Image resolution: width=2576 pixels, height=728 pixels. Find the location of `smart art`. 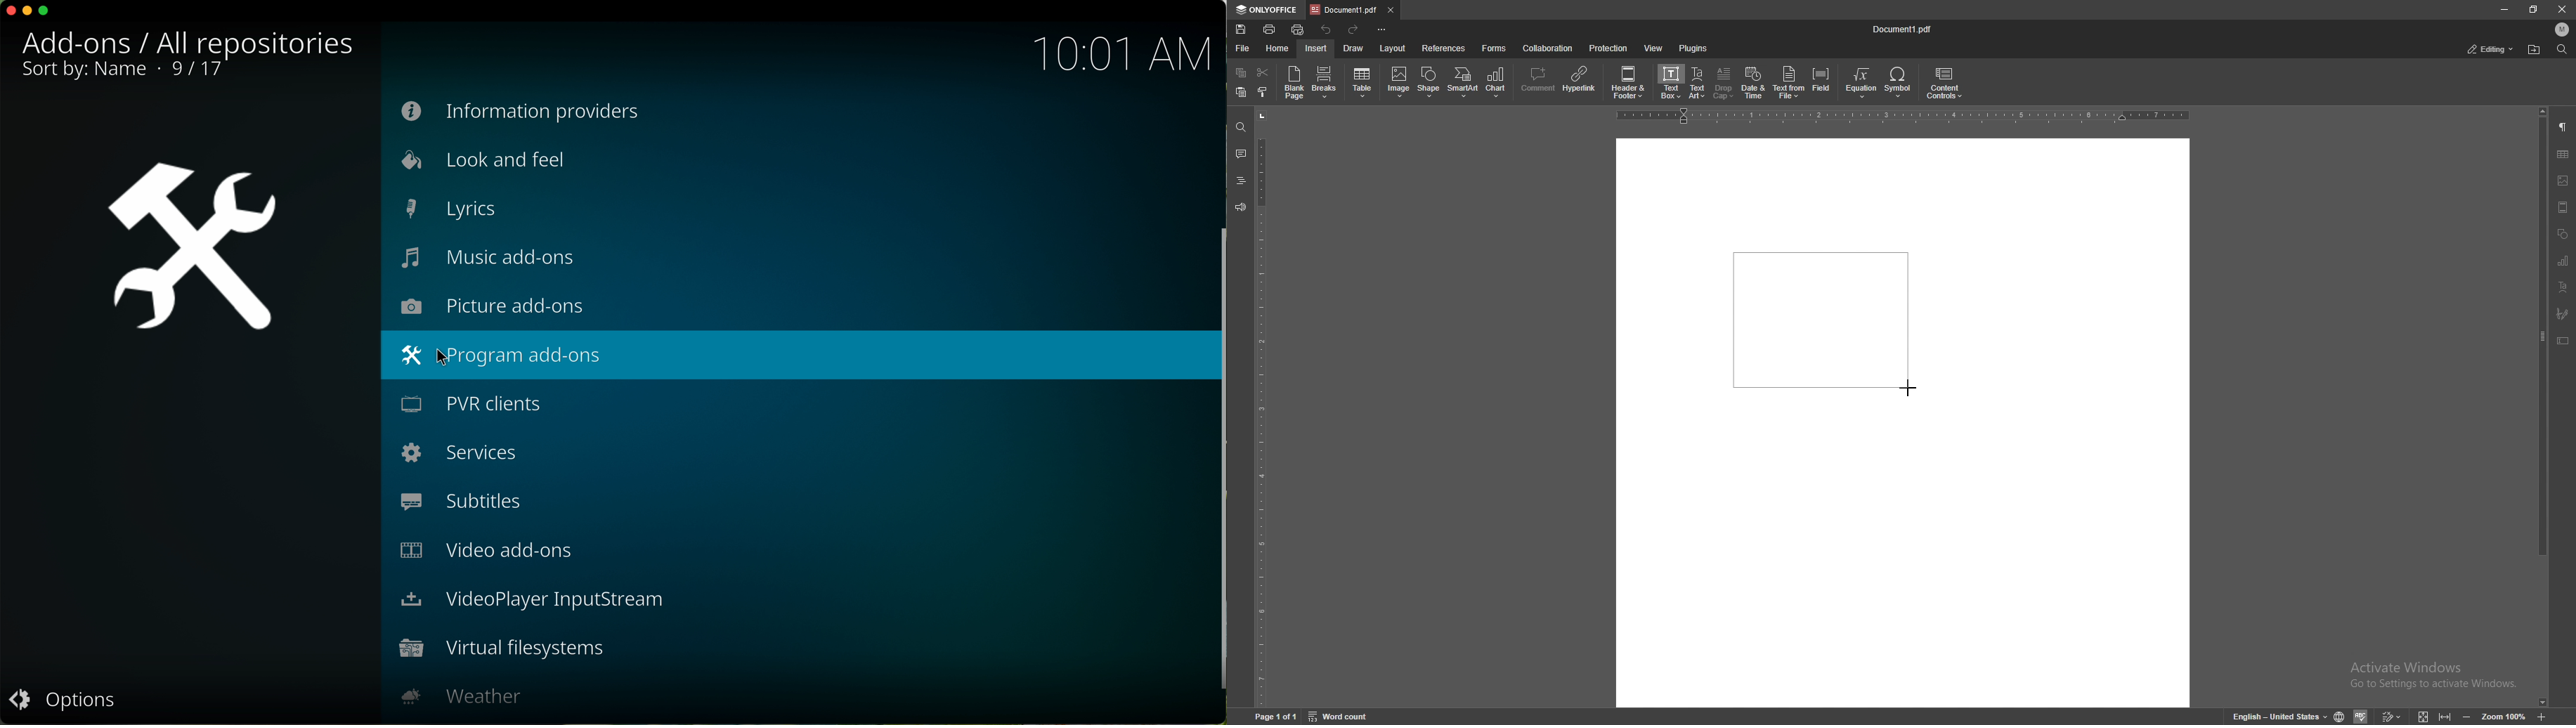

smart art is located at coordinates (1463, 82).